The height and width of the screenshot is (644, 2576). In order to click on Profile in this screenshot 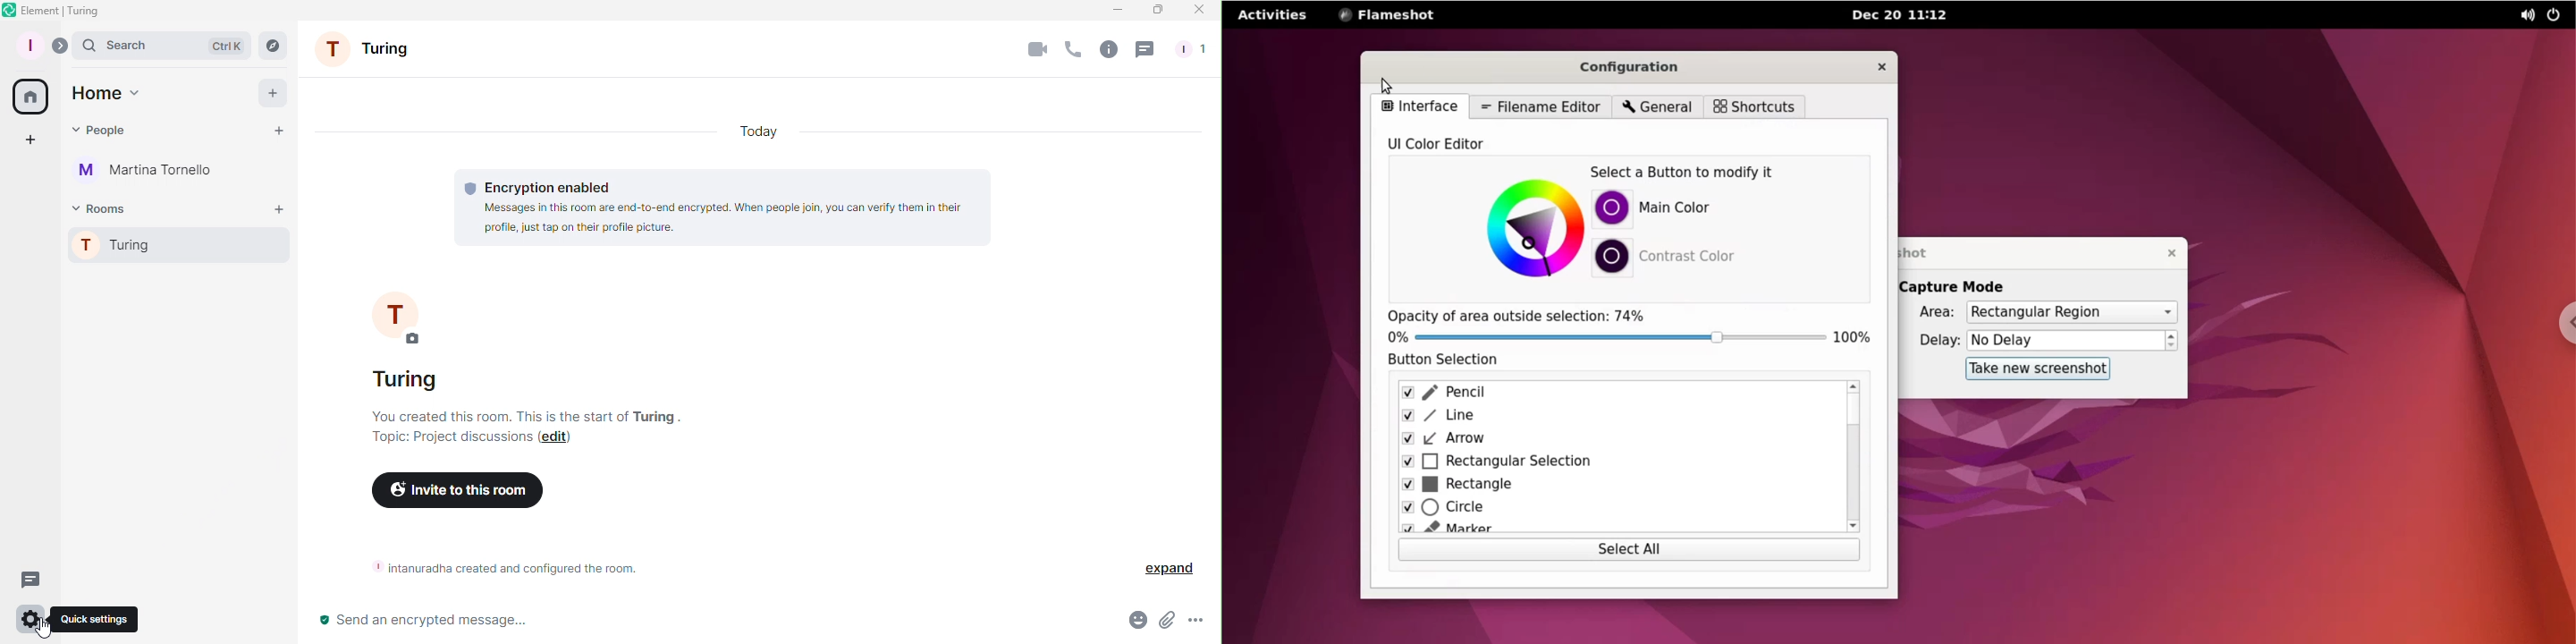, I will do `click(28, 45)`.